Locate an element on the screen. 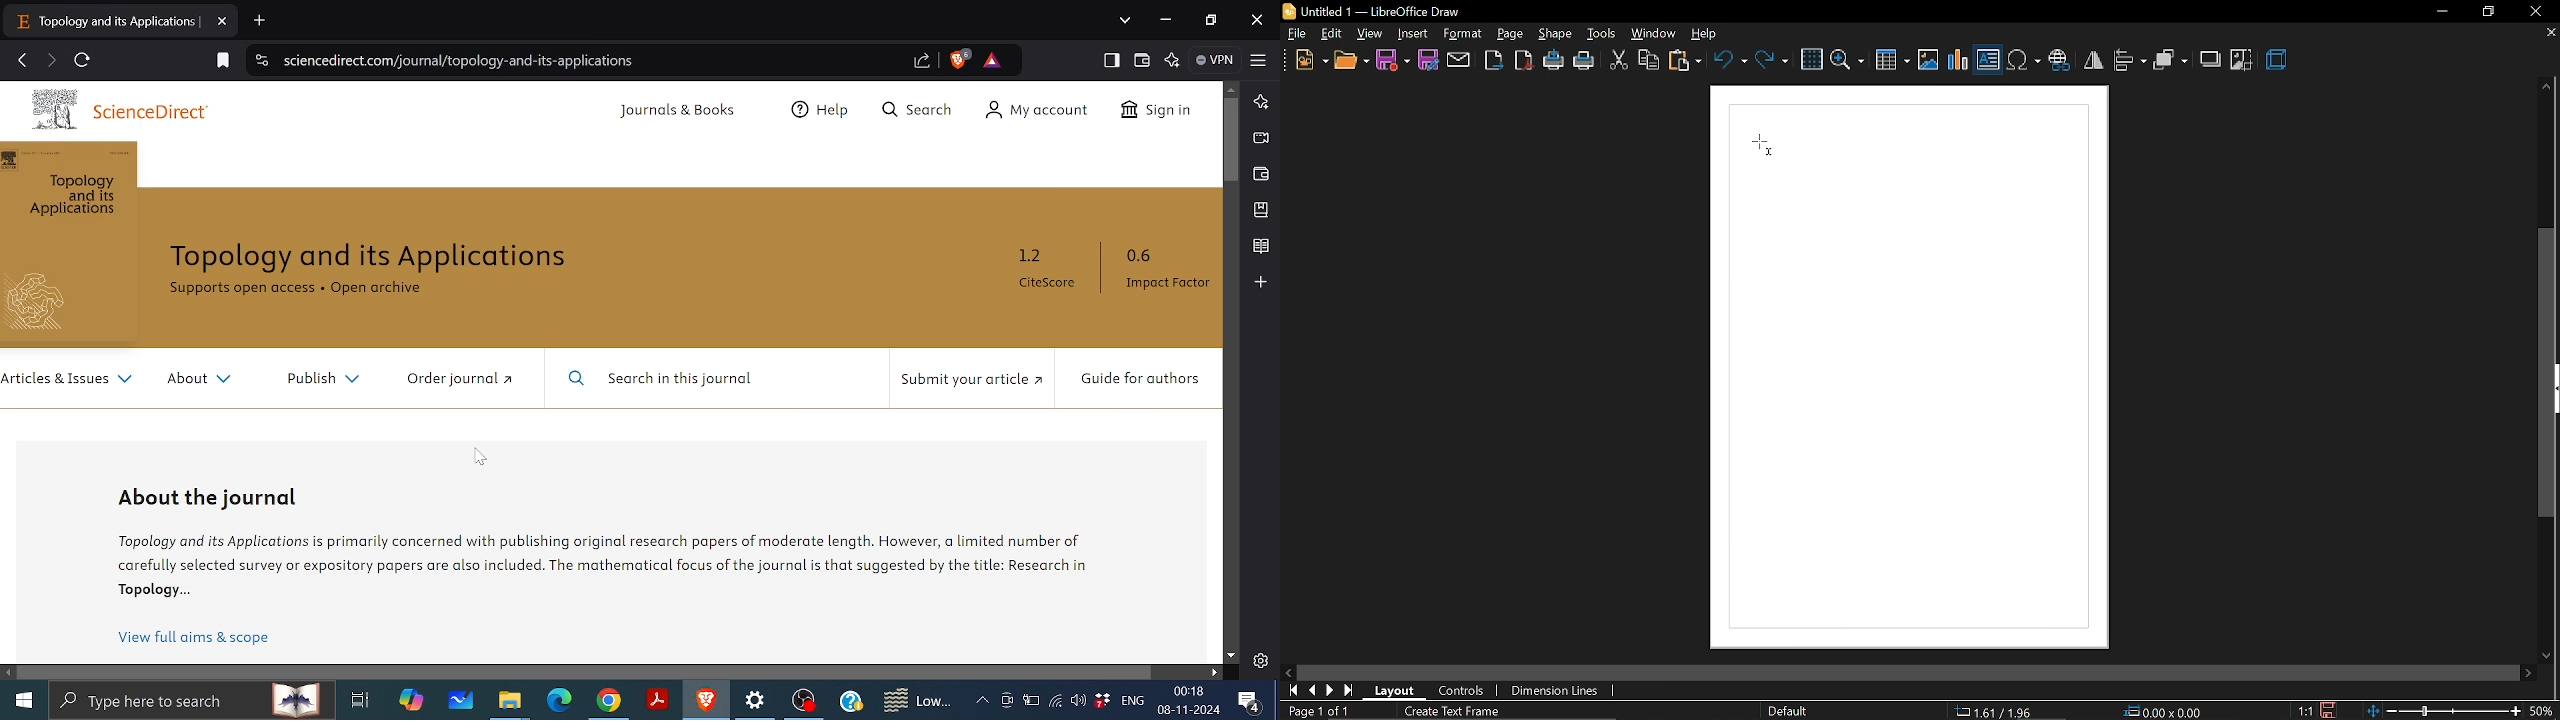 The width and height of the screenshot is (2576, 728). page is located at coordinates (1510, 34).